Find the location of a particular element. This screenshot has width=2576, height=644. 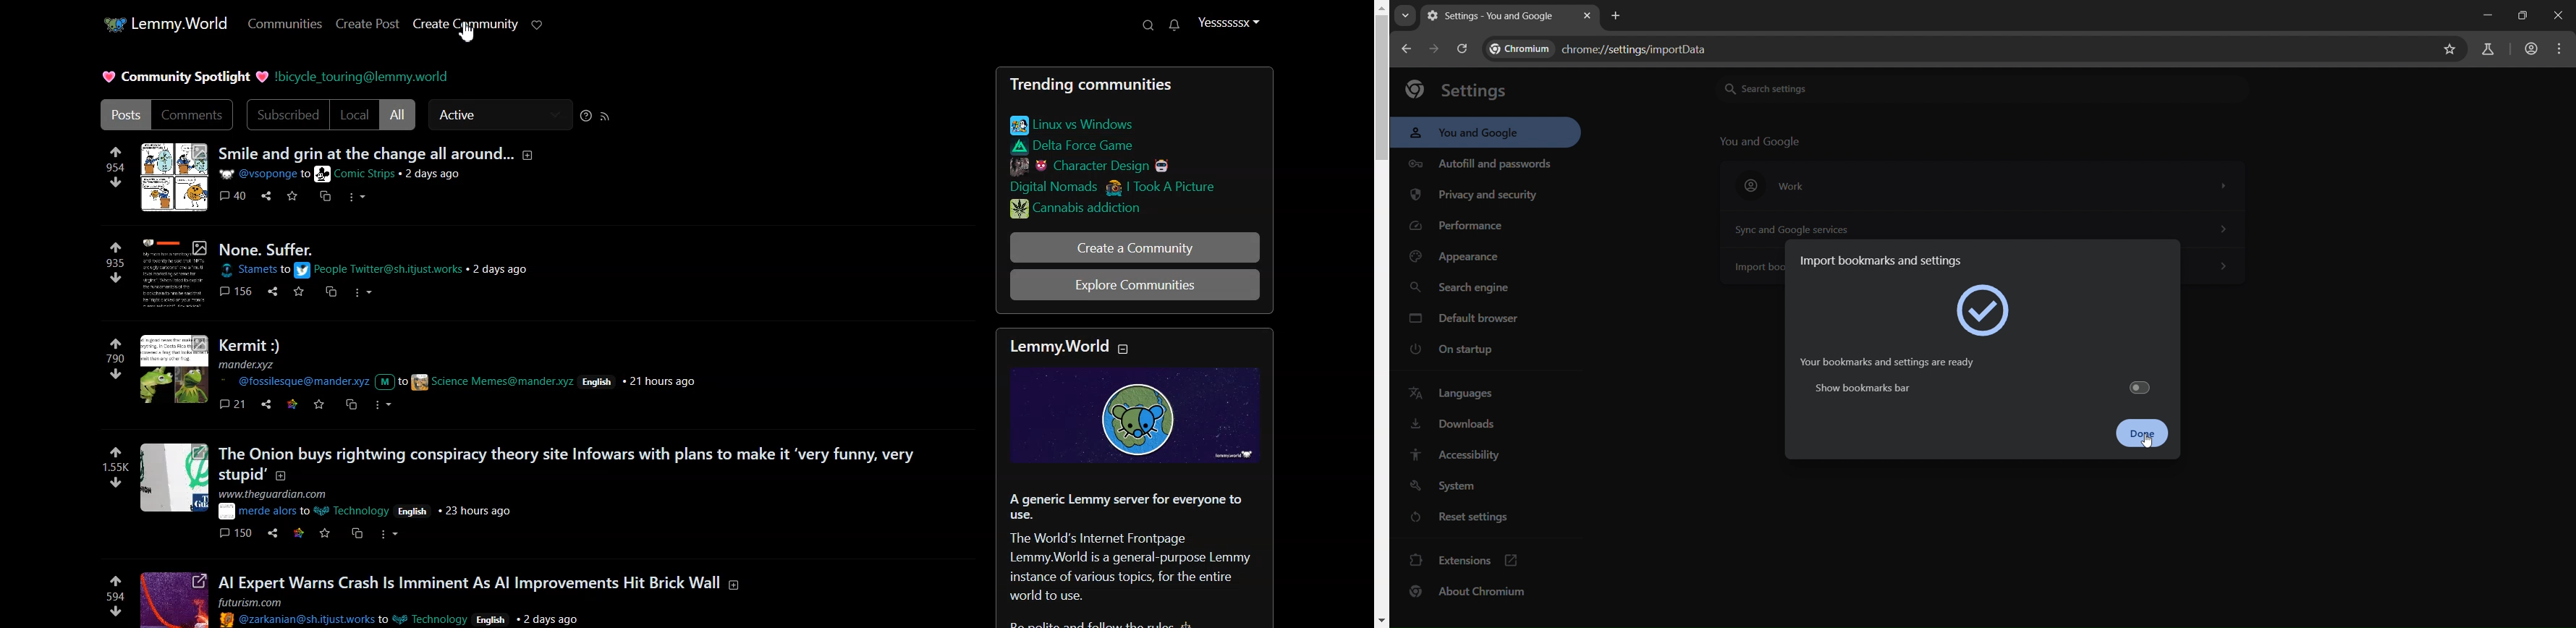

Unread message is located at coordinates (1173, 25).